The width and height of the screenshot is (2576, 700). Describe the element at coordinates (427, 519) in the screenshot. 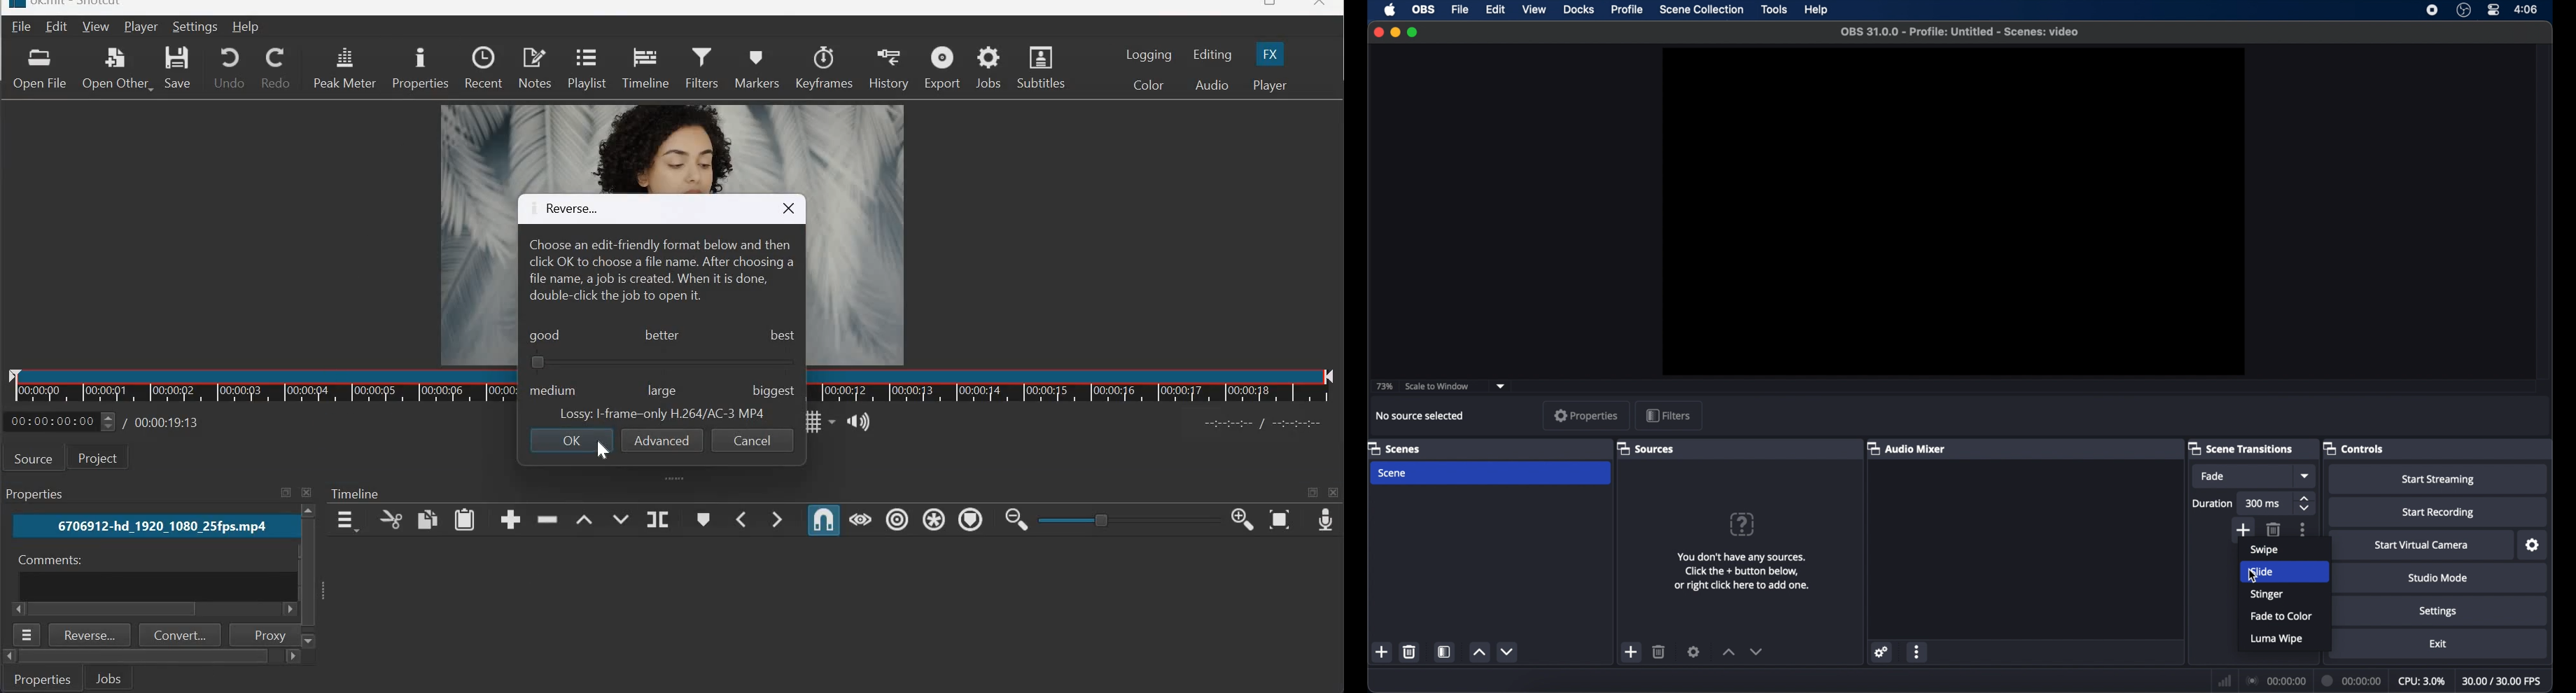

I see `copy` at that location.